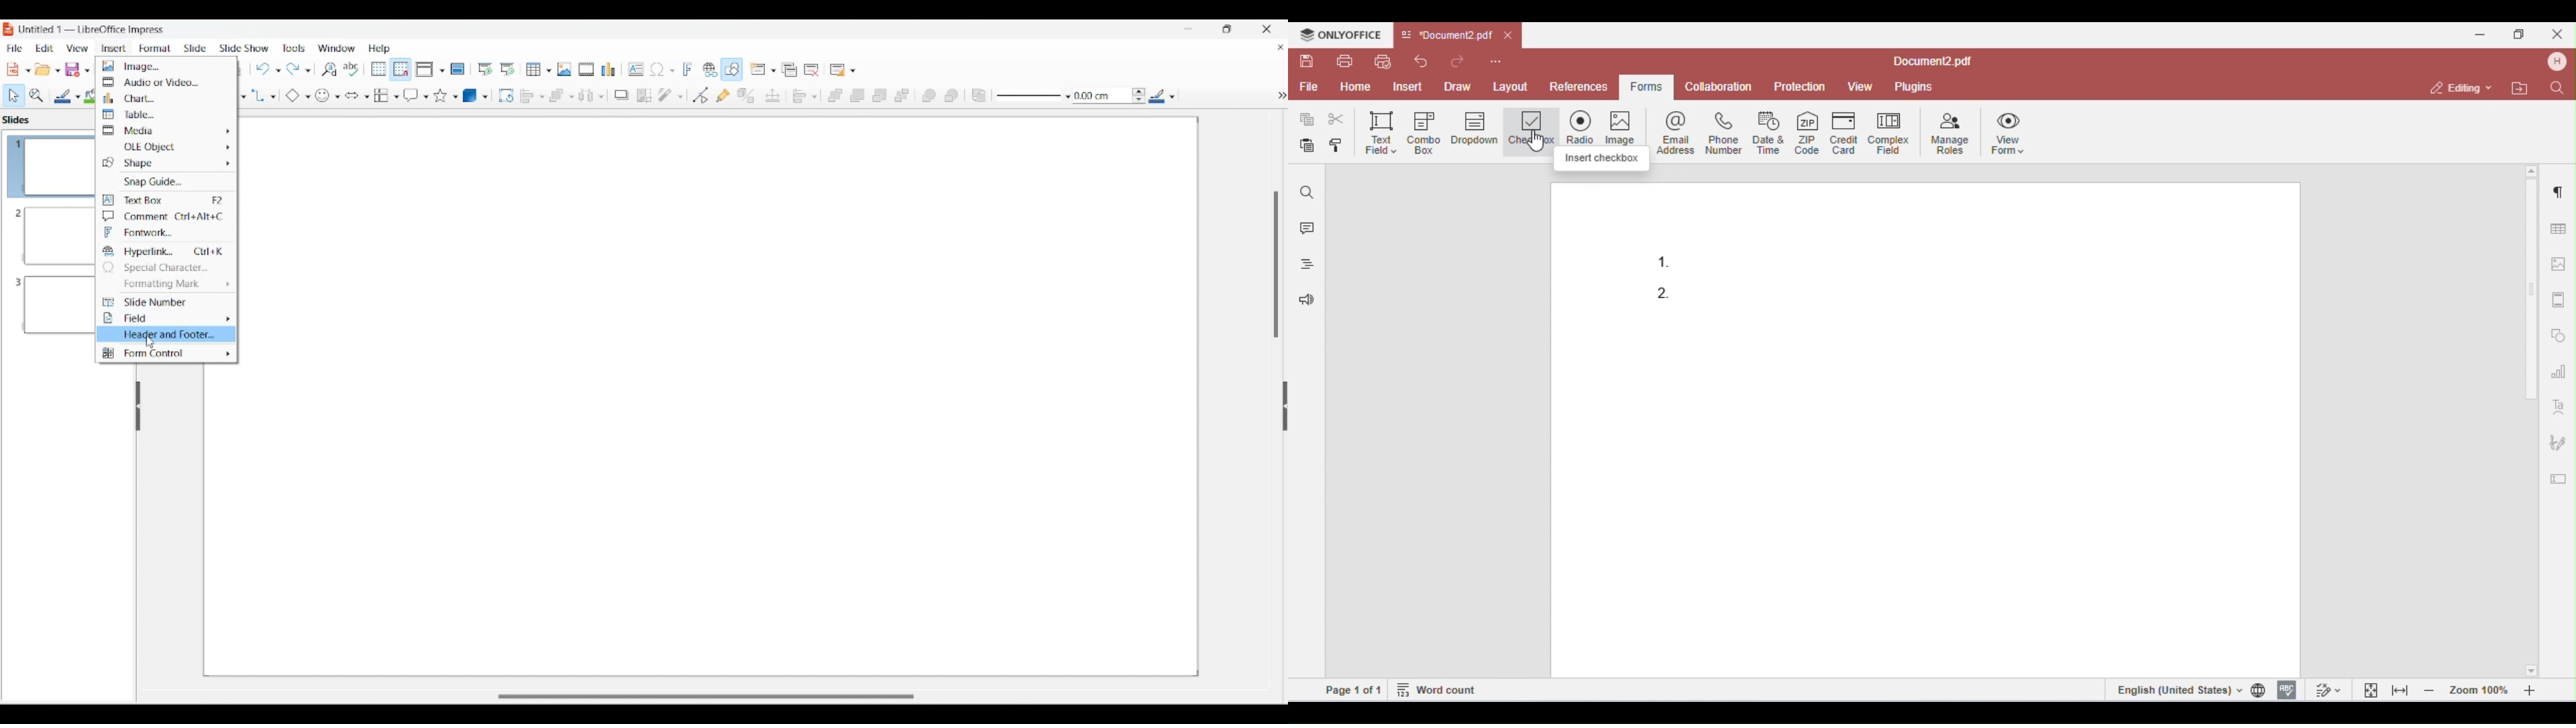  What do you see at coordinates (561, 96) in the screenshot?
I see `Arrange options` at bounding box center [561, 96].